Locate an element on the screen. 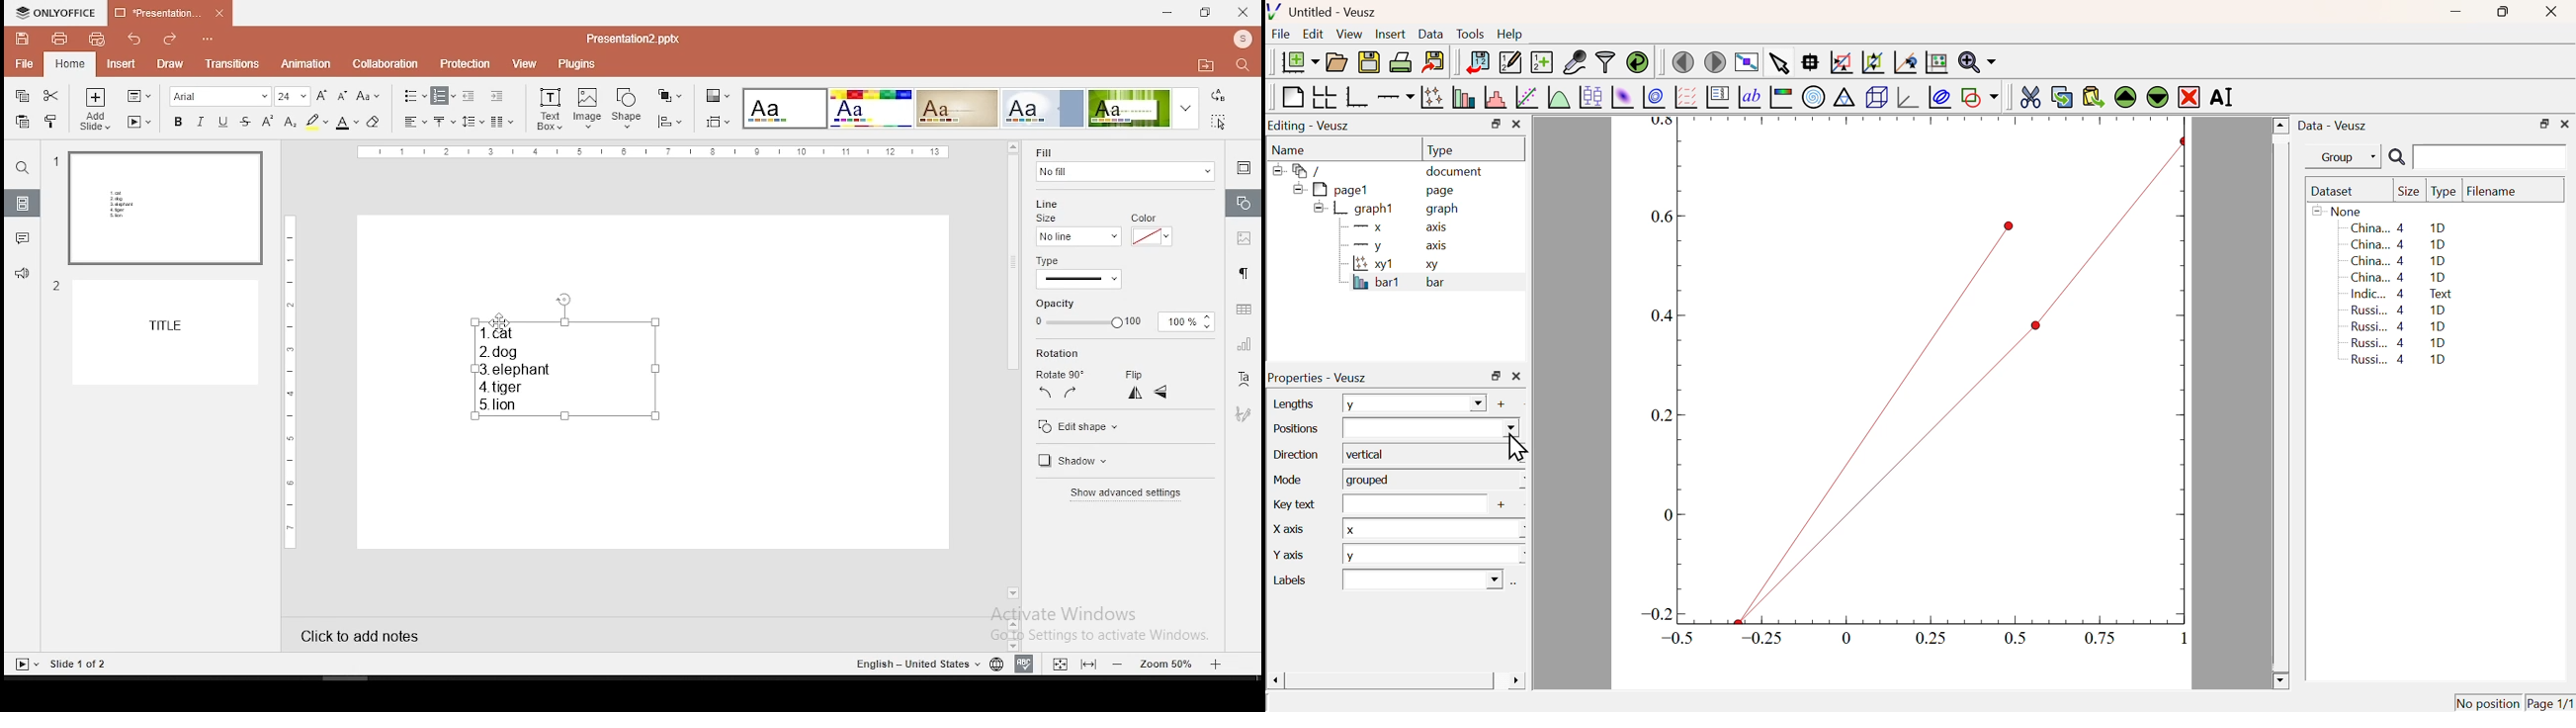  y is located at coordinates (1435, 555).